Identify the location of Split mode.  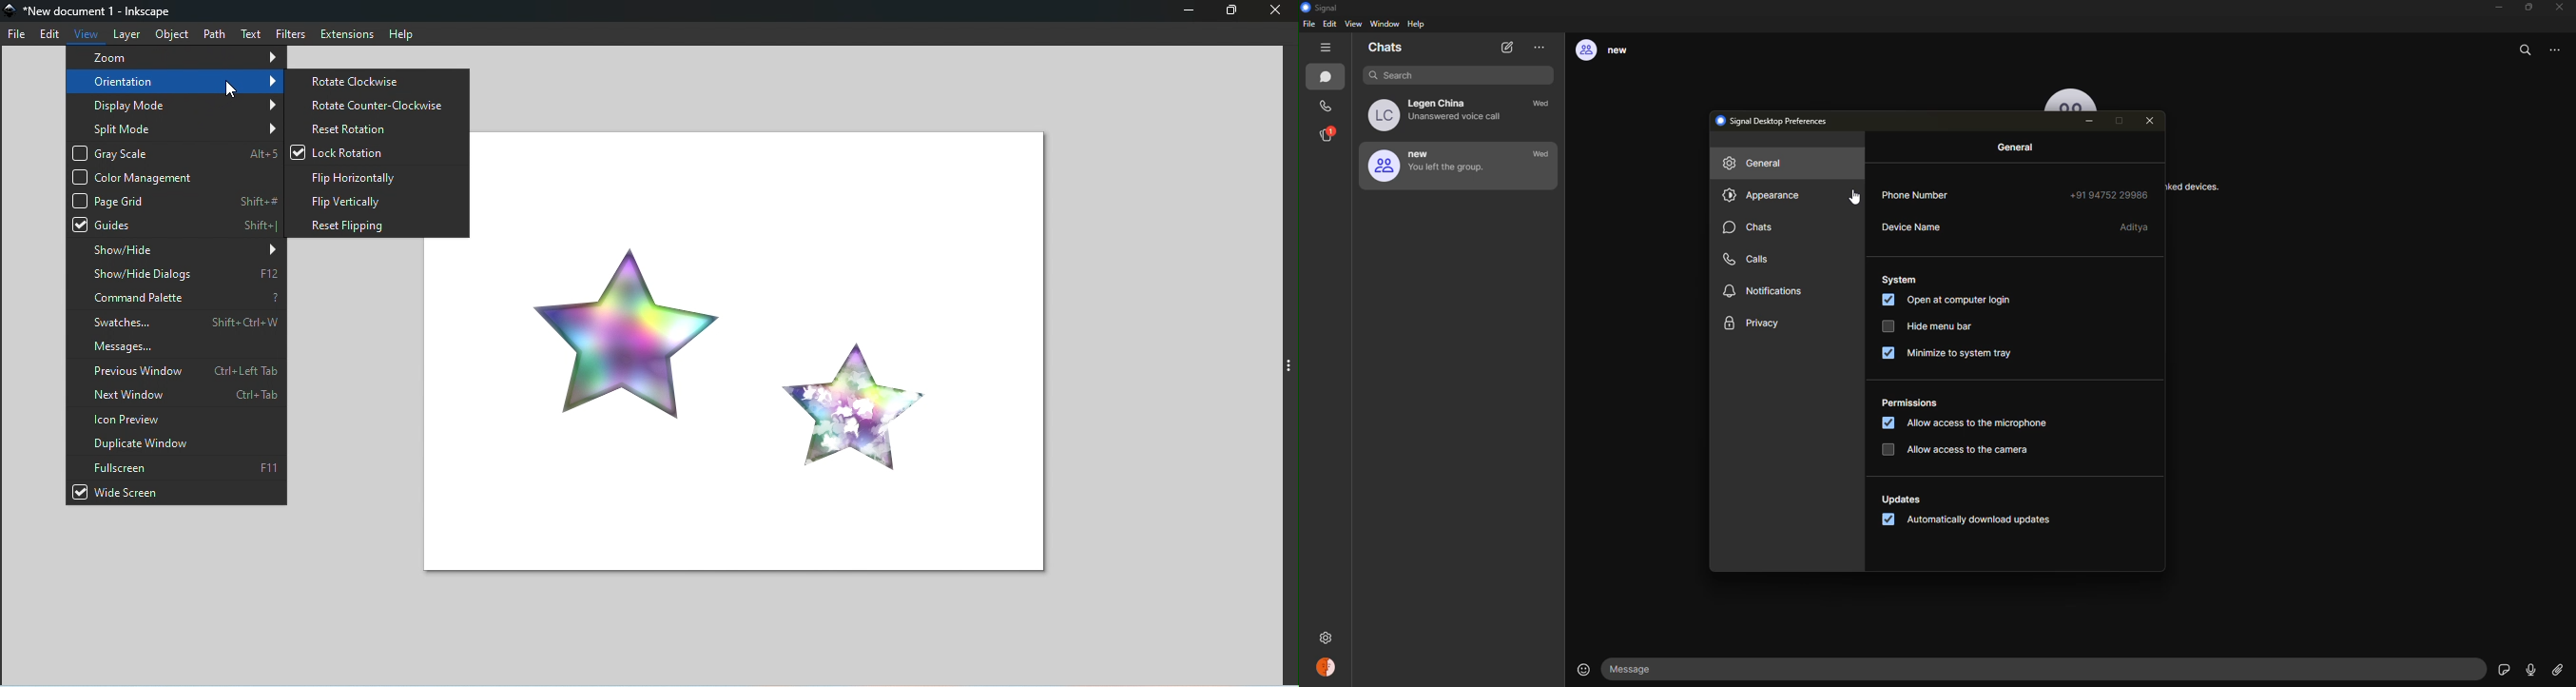
(175, 127).